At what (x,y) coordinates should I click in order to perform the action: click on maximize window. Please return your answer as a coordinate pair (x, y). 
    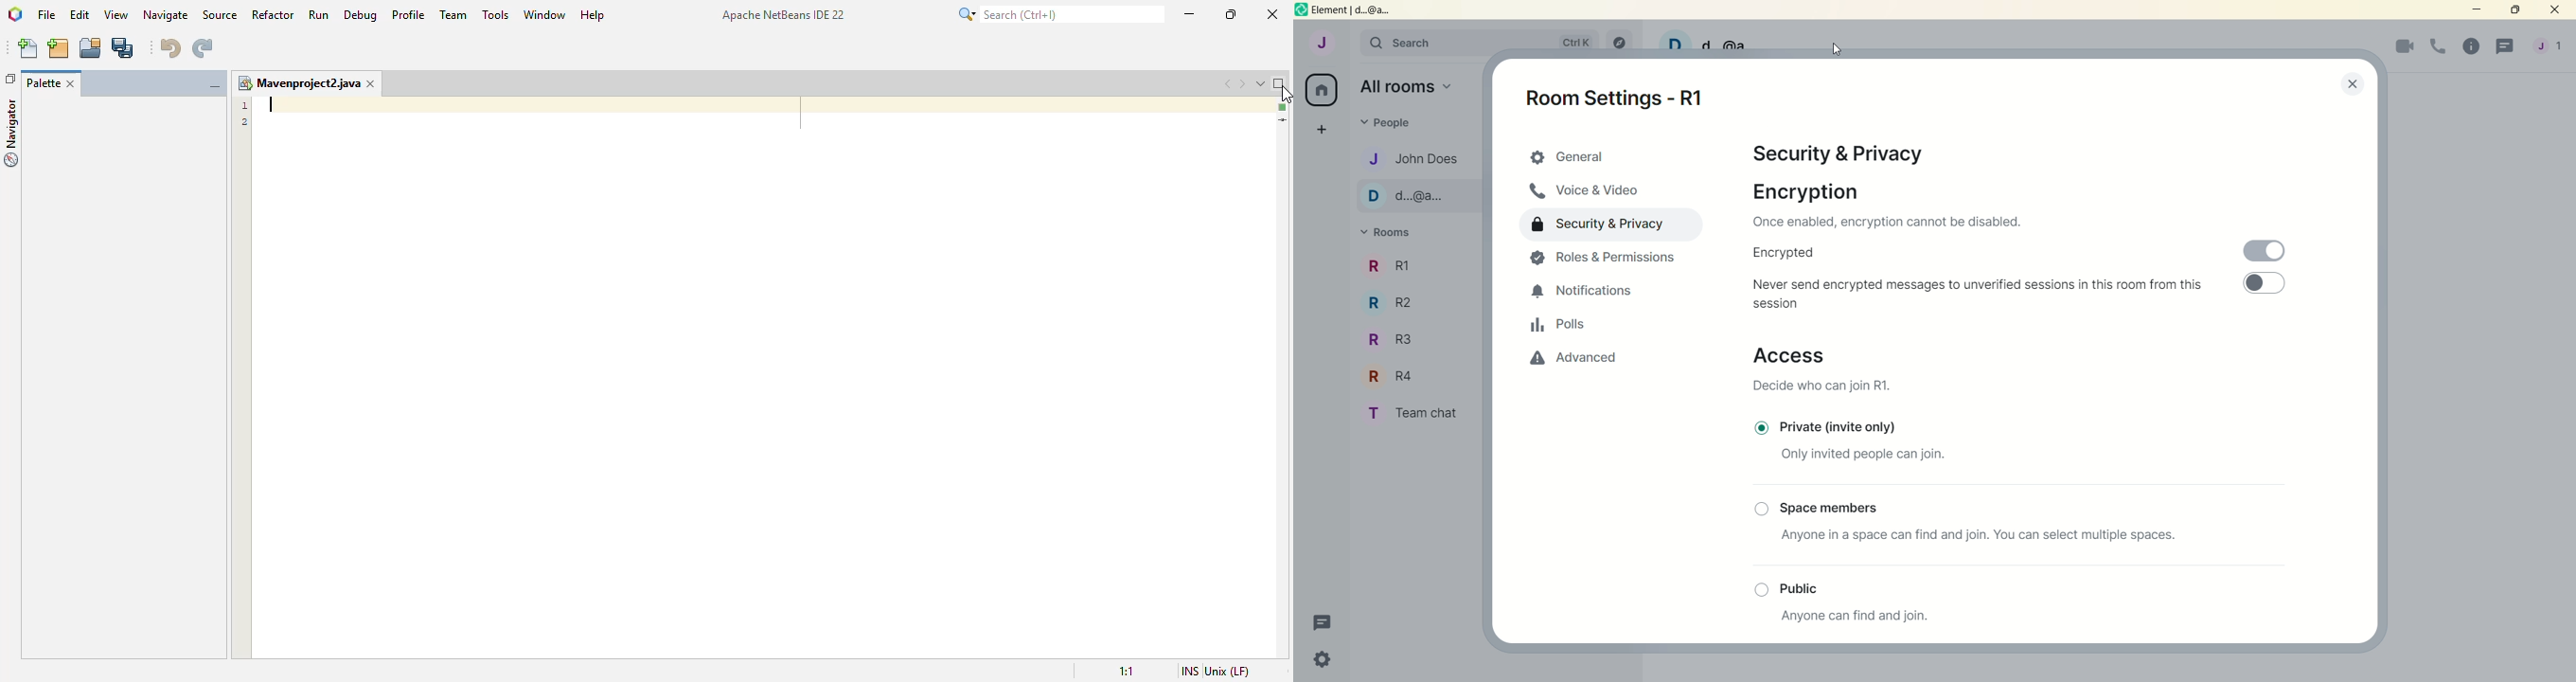
    Looking at the image, I should click on (1279, 82).